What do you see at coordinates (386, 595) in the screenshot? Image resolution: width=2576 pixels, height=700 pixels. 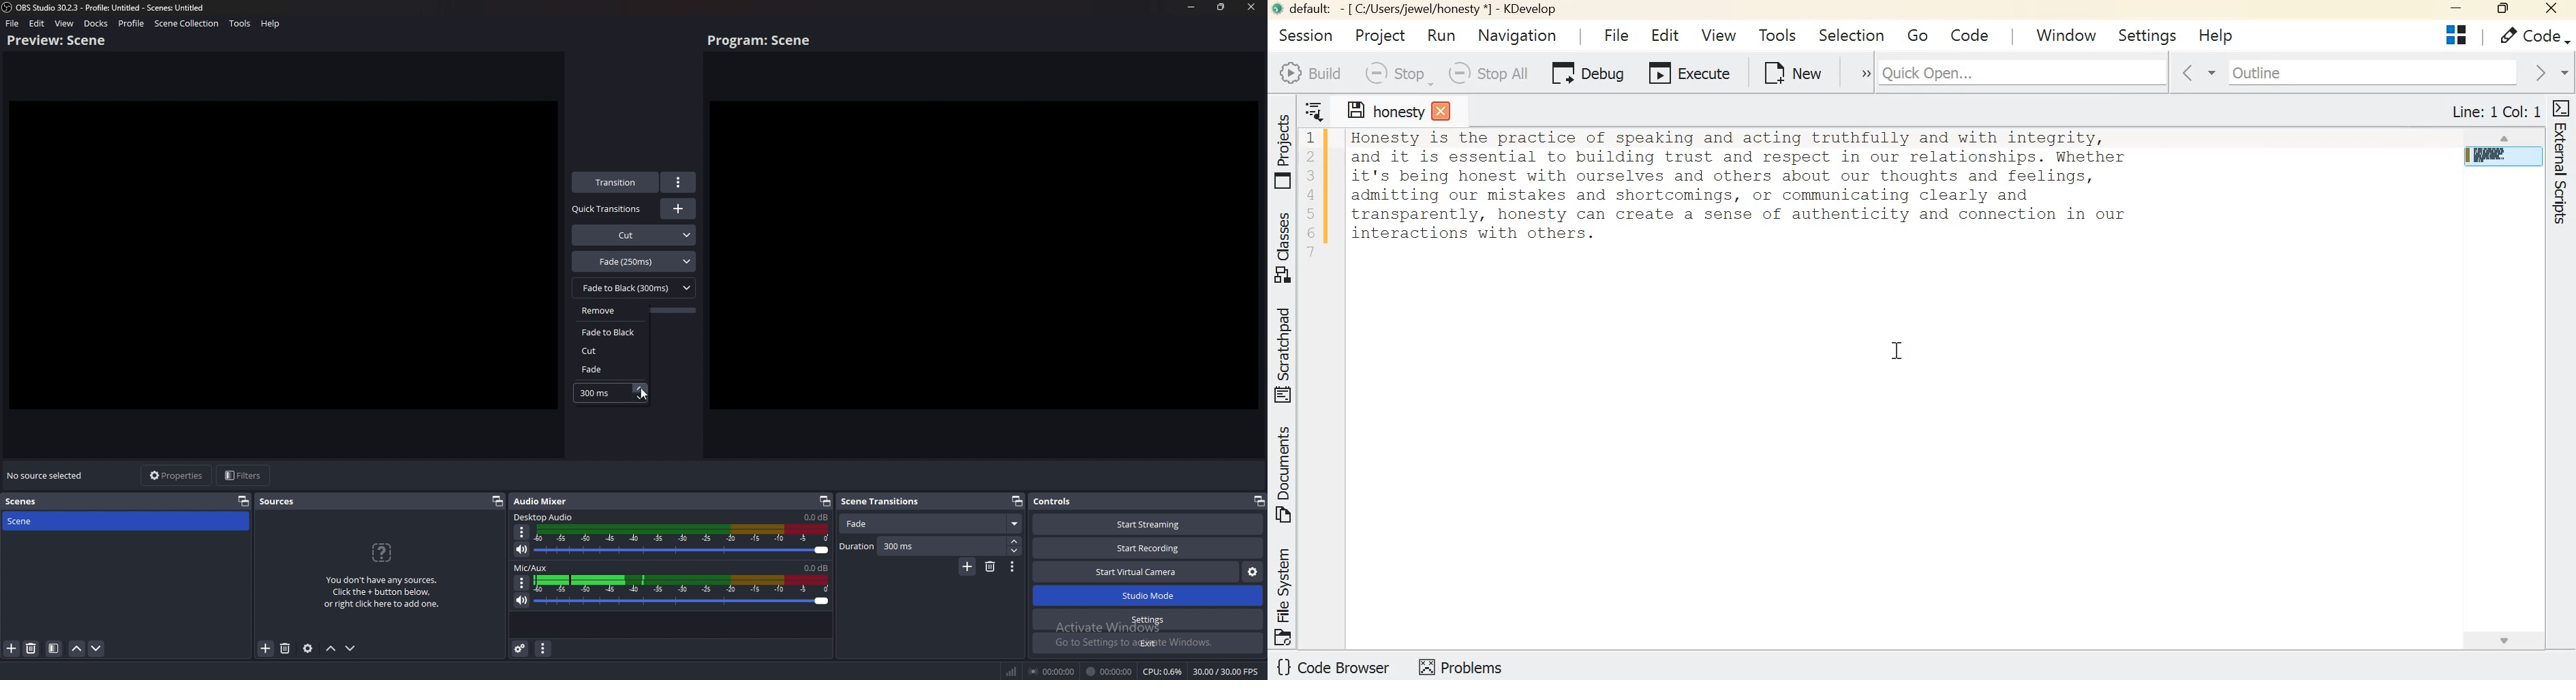 I see `You don't have any sources.
Click the + button below,
or right click here to add one.` at bounding box center [386, 595].